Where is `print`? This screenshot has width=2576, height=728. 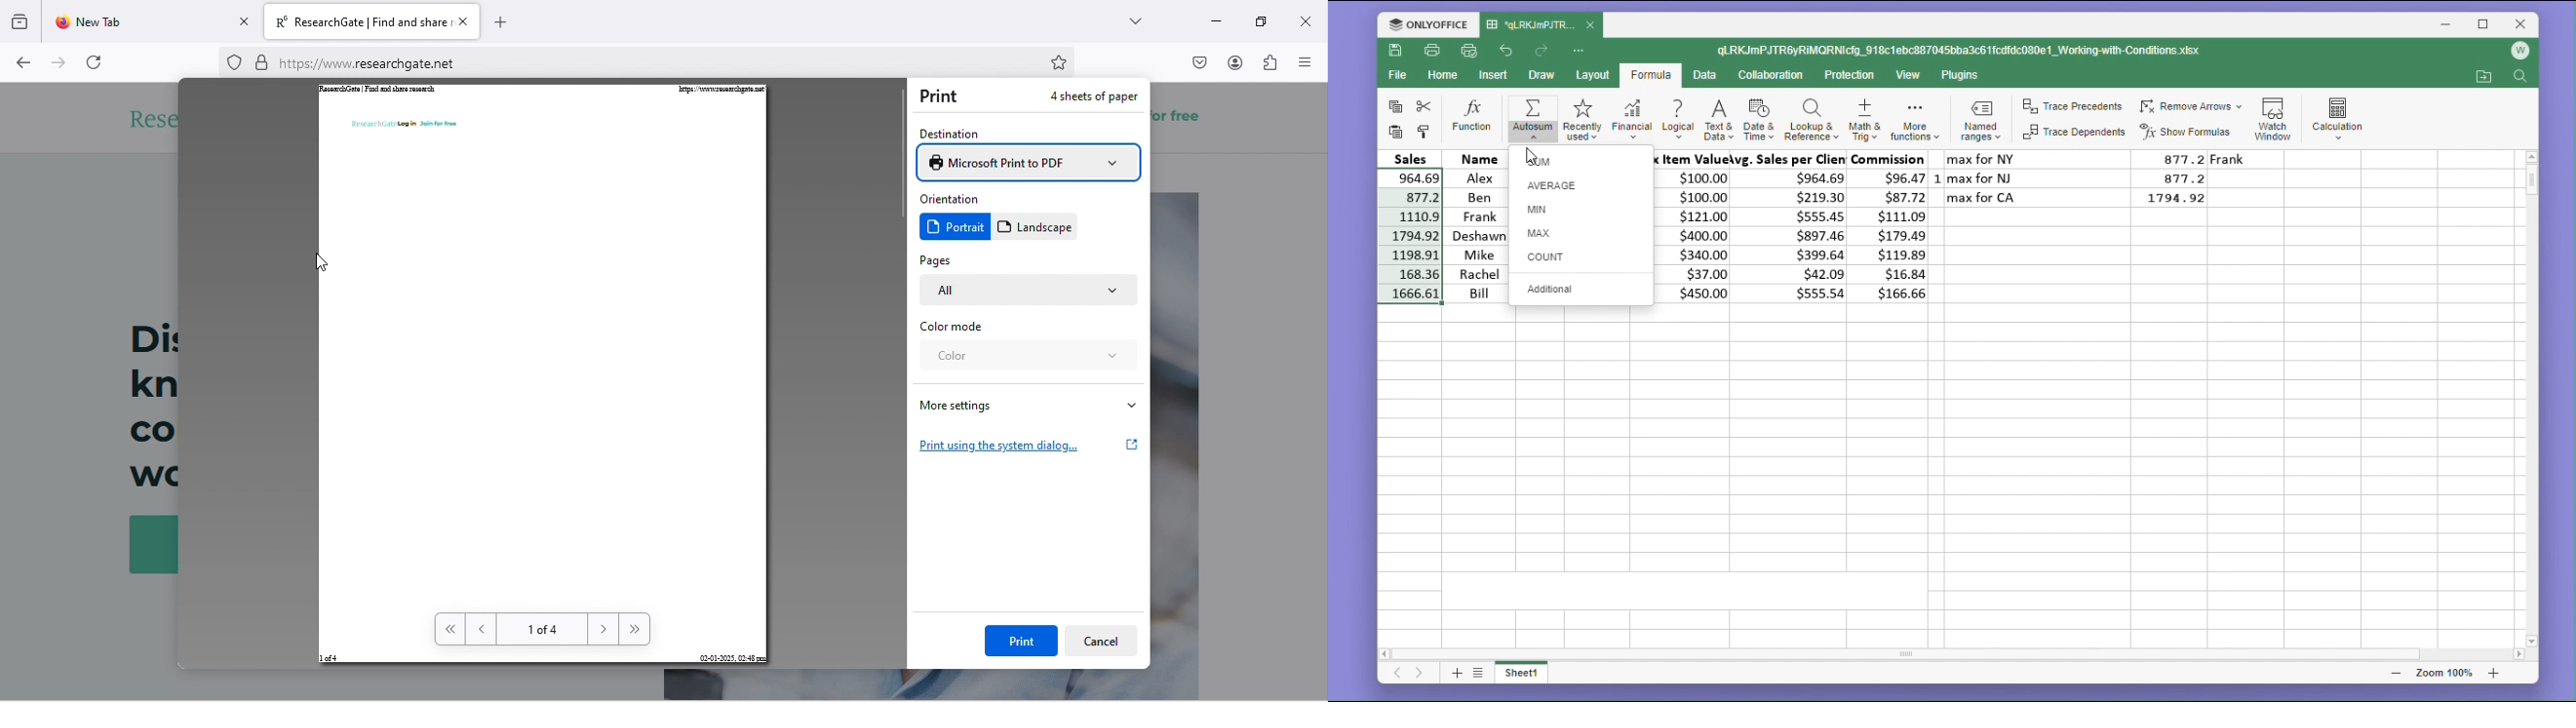 print is located at coordinates (1021, 641).